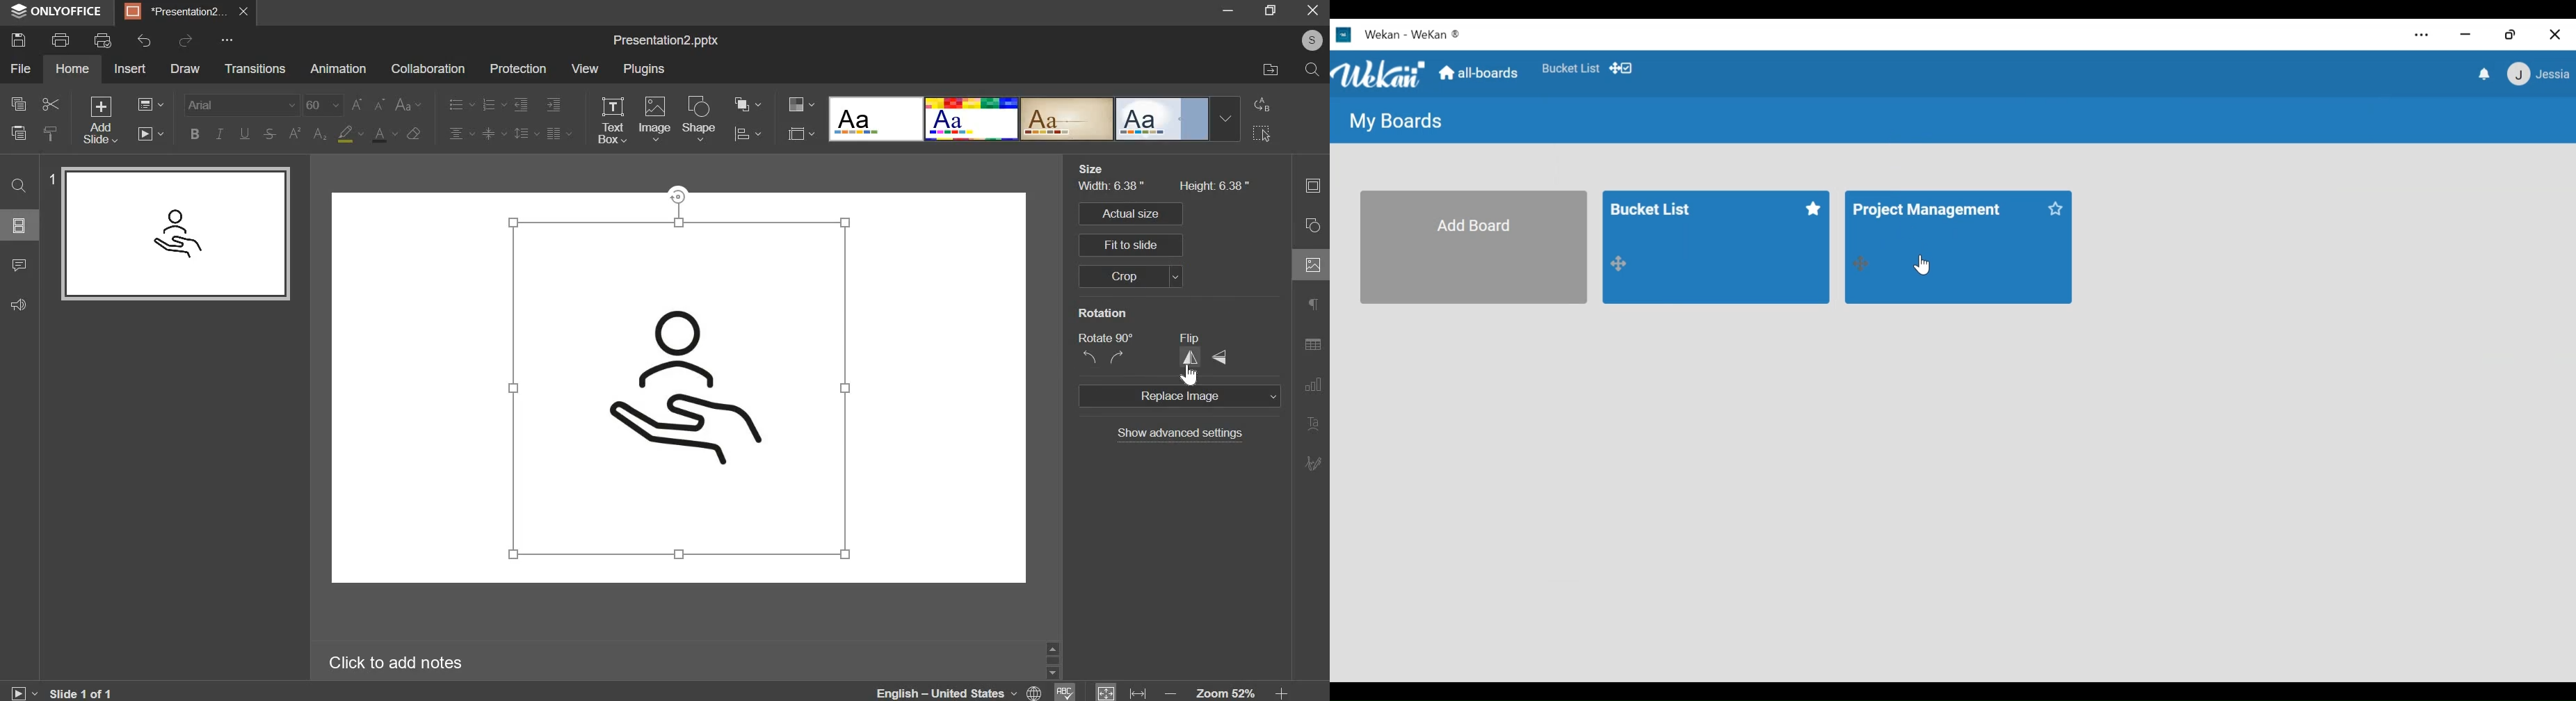  What do you see at coordinates (56, 13) in the screenshot?
I see `ONLYOFFICE` at bounding box center [56, 13].